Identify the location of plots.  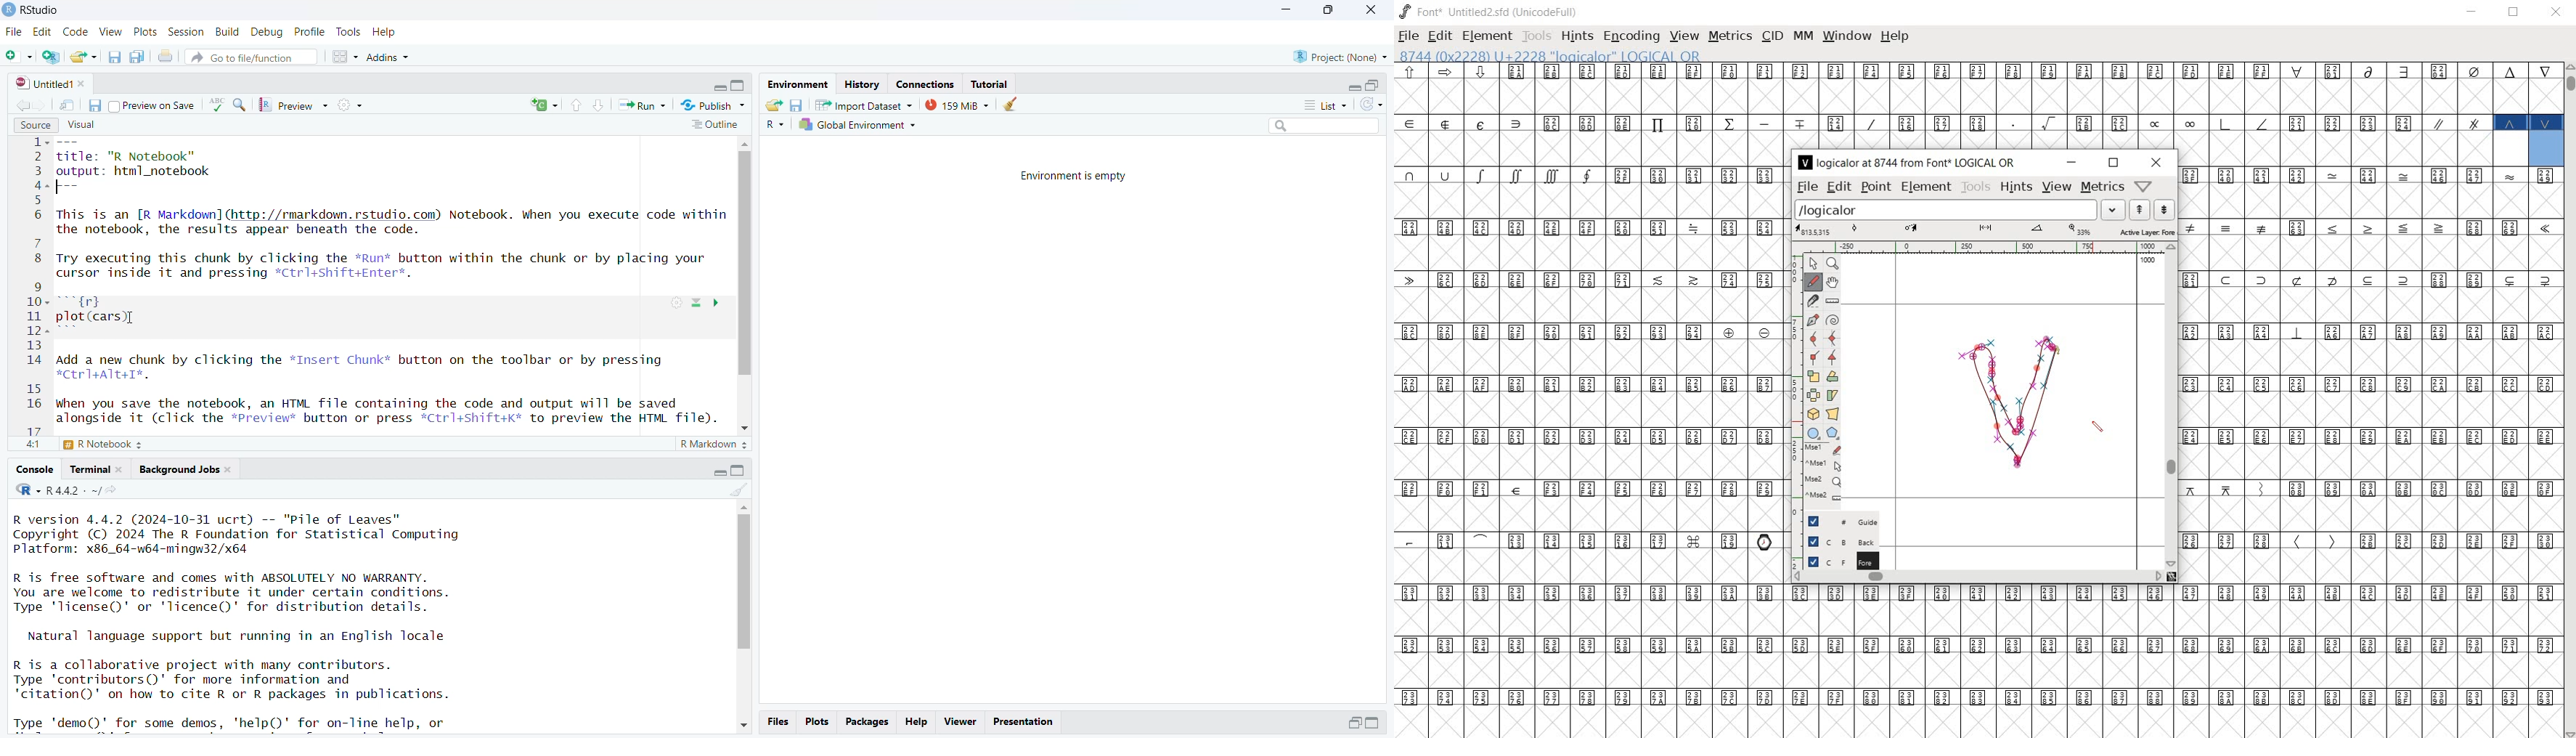
(147, 33).